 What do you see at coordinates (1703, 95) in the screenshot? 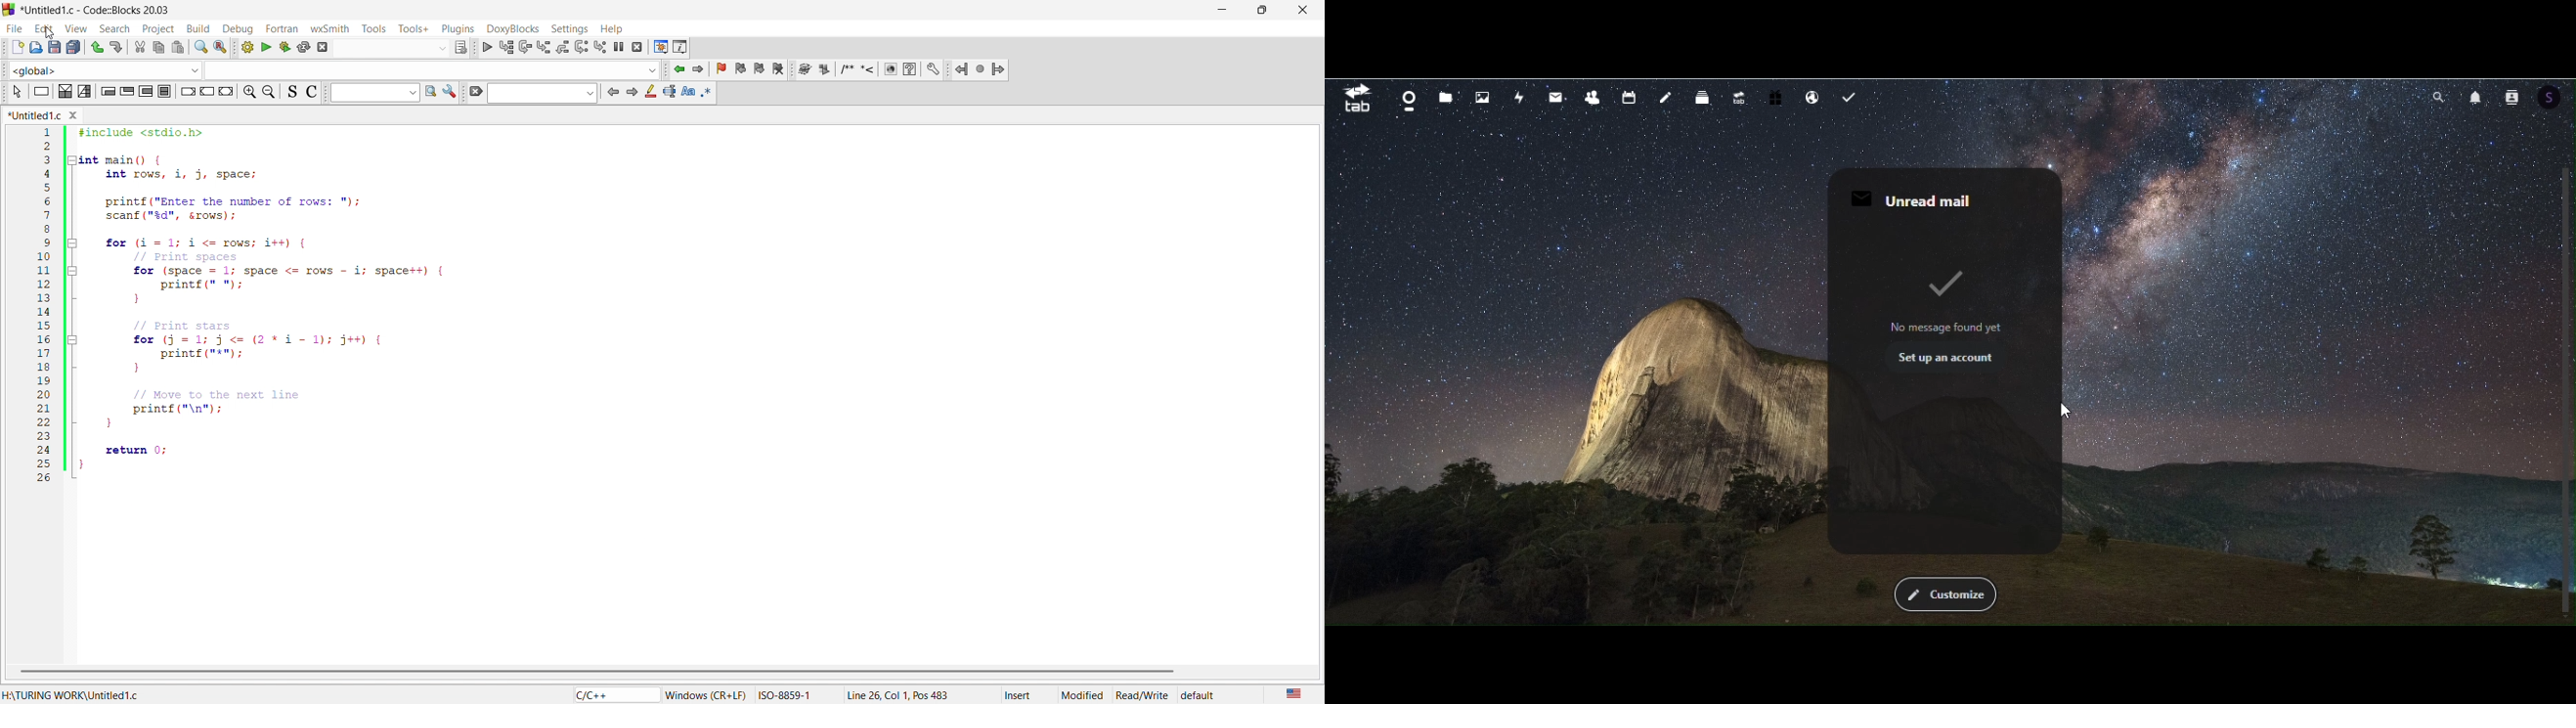
I see `deck` at bounding box center [1703, 95].